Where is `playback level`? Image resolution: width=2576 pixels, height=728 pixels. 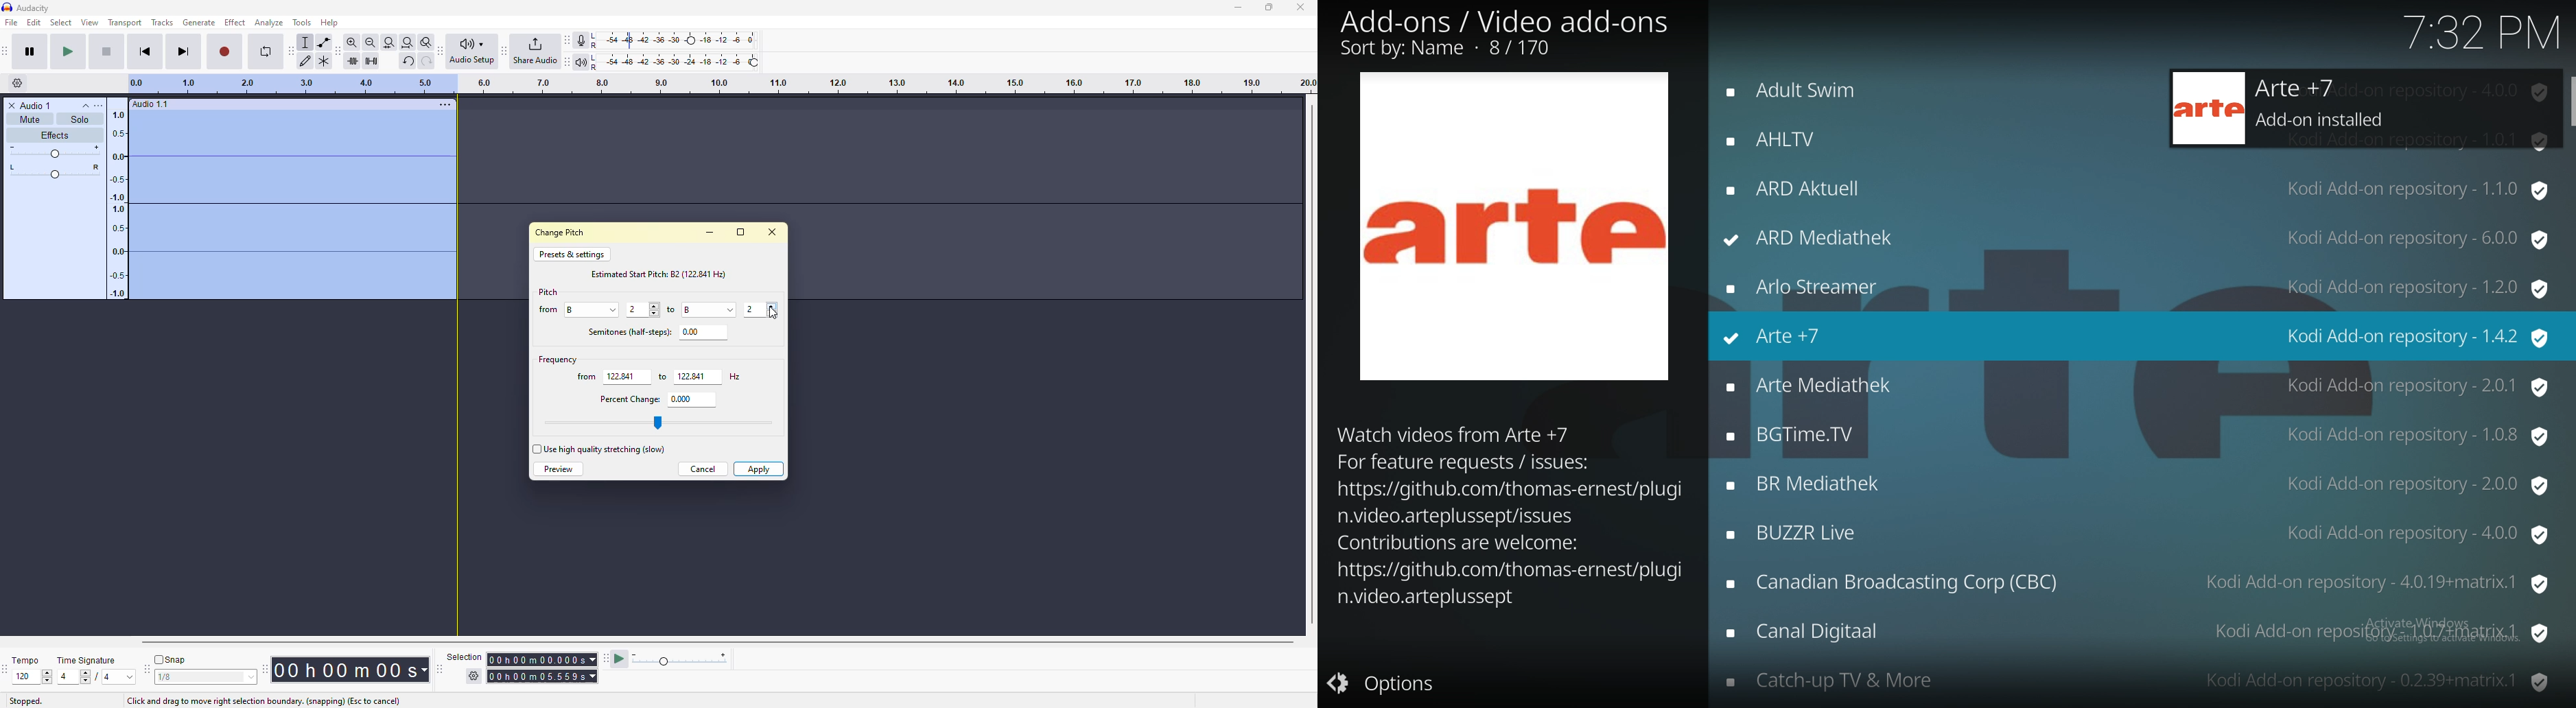
playback level is located at coordinates (674, 60).